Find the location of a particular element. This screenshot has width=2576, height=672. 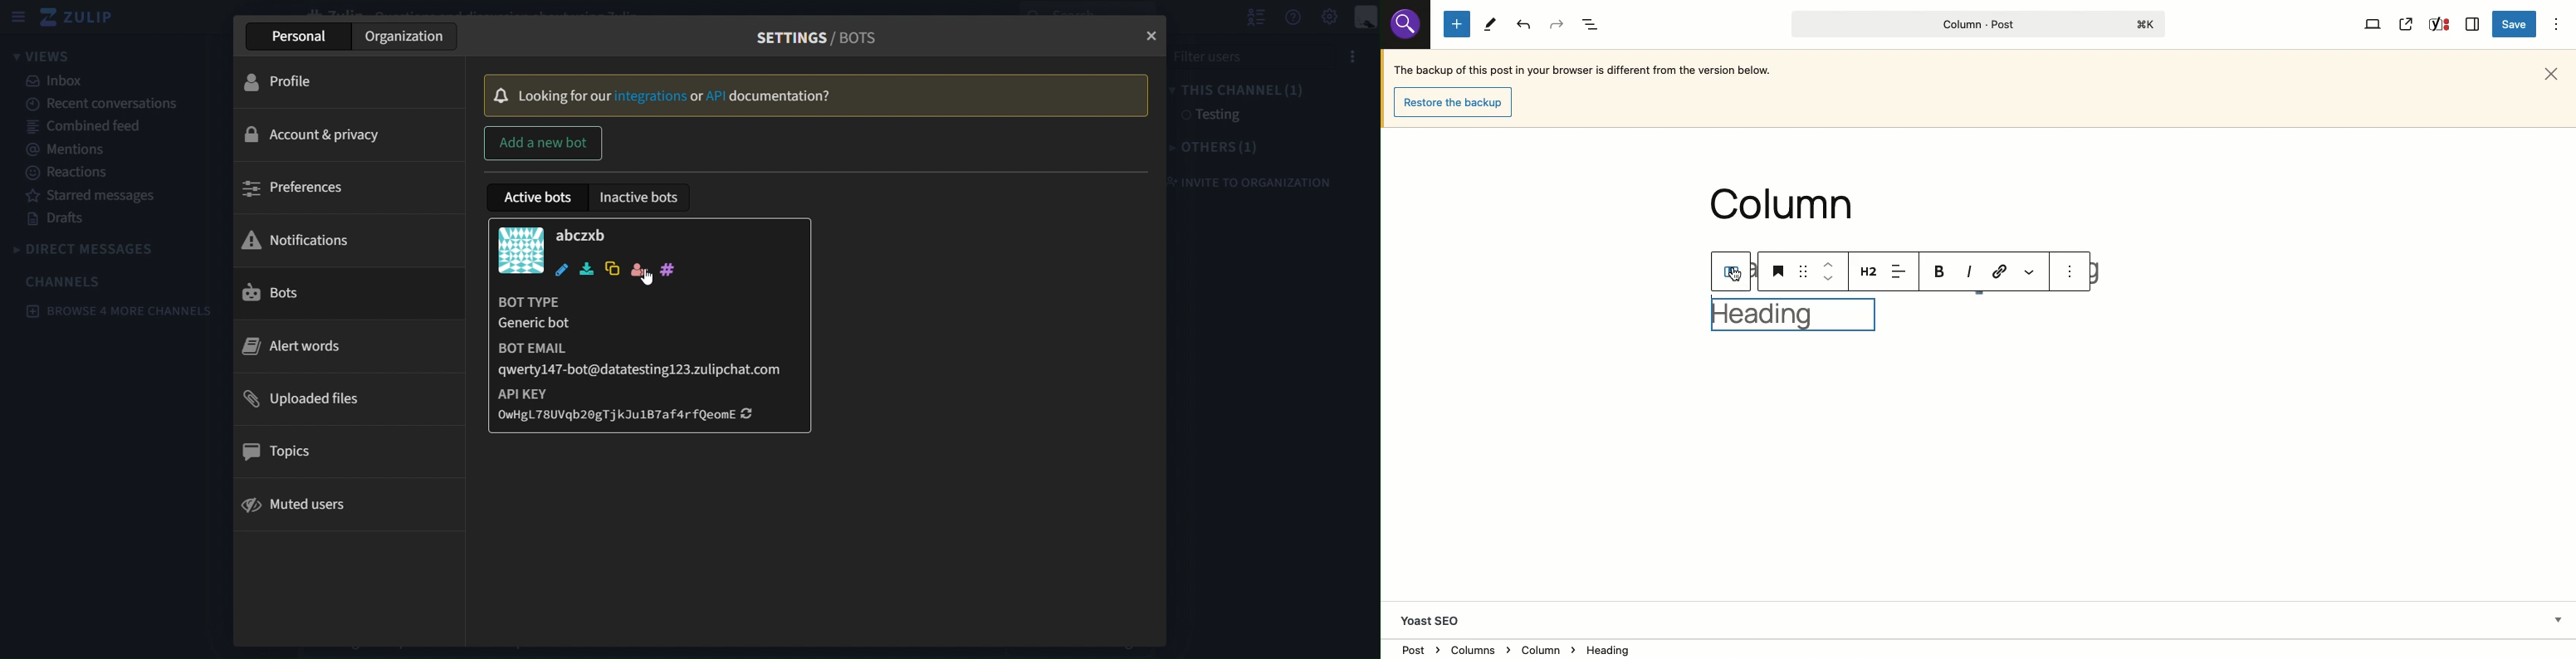

Document overview is located at coordinates (1593, 26).